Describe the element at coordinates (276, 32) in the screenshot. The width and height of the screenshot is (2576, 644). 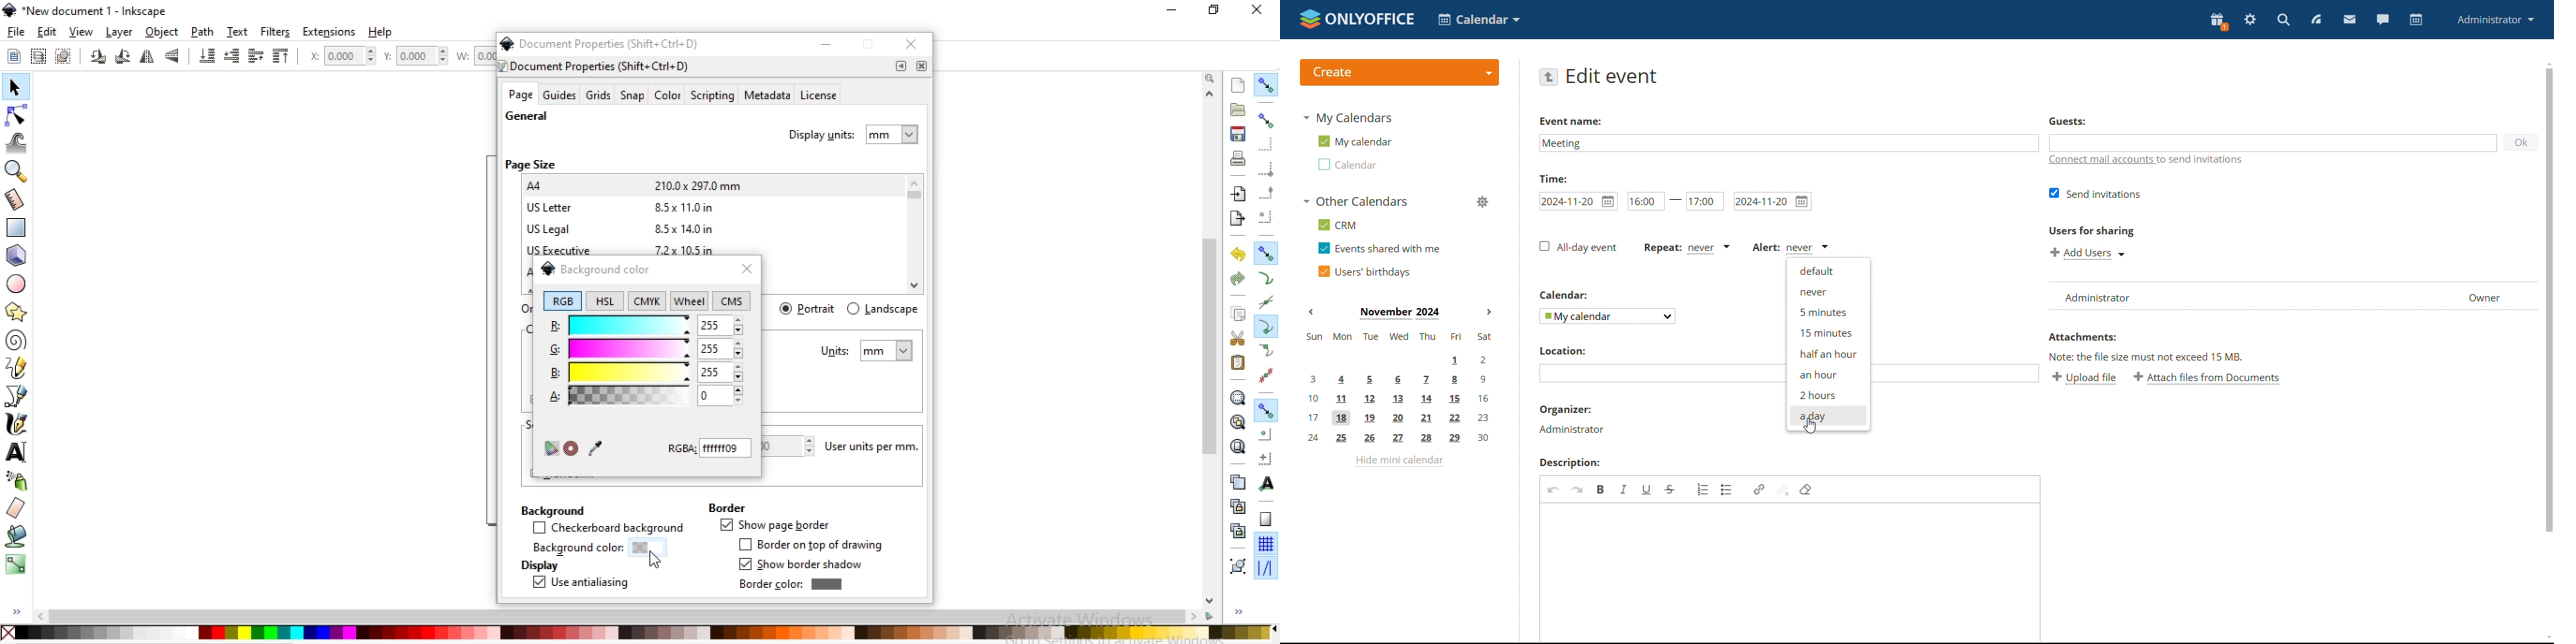
I see `filters` at that location.